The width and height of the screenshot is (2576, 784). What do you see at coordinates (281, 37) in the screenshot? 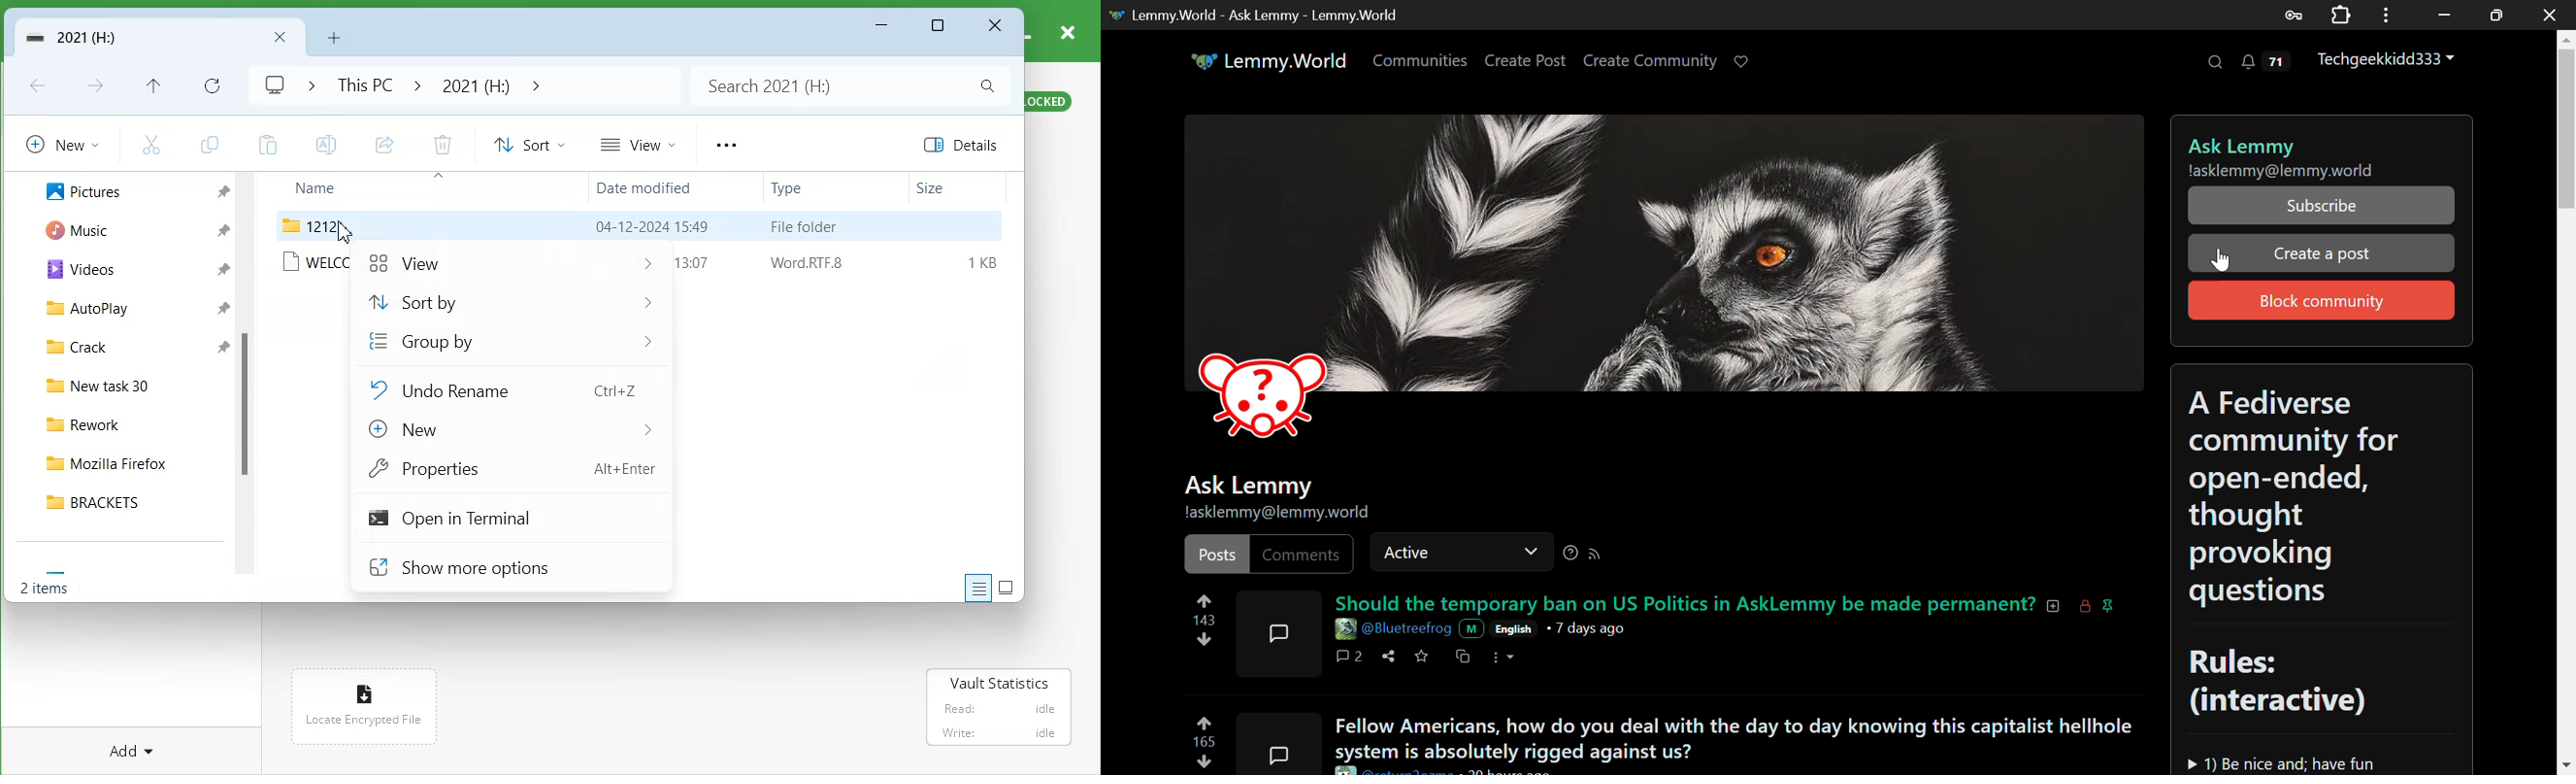
I see `Close Folder` at bounding box center [281, 37].